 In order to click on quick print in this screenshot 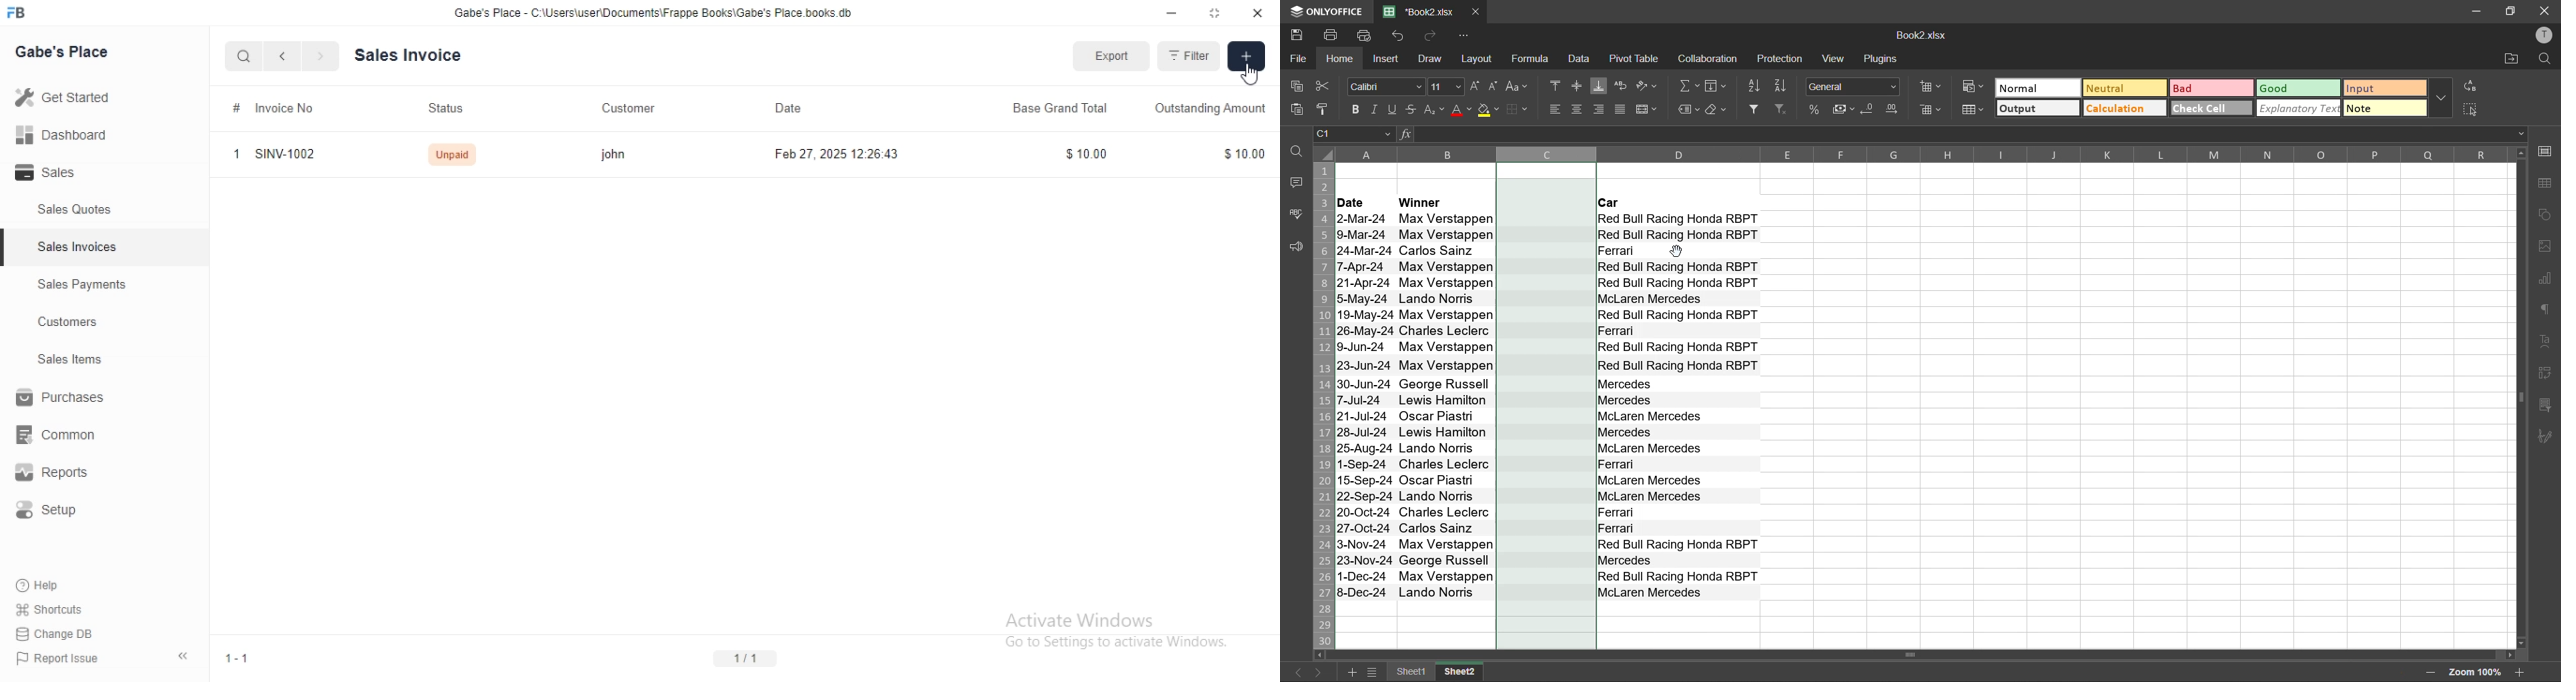, I will do `click(1367, 35)`.